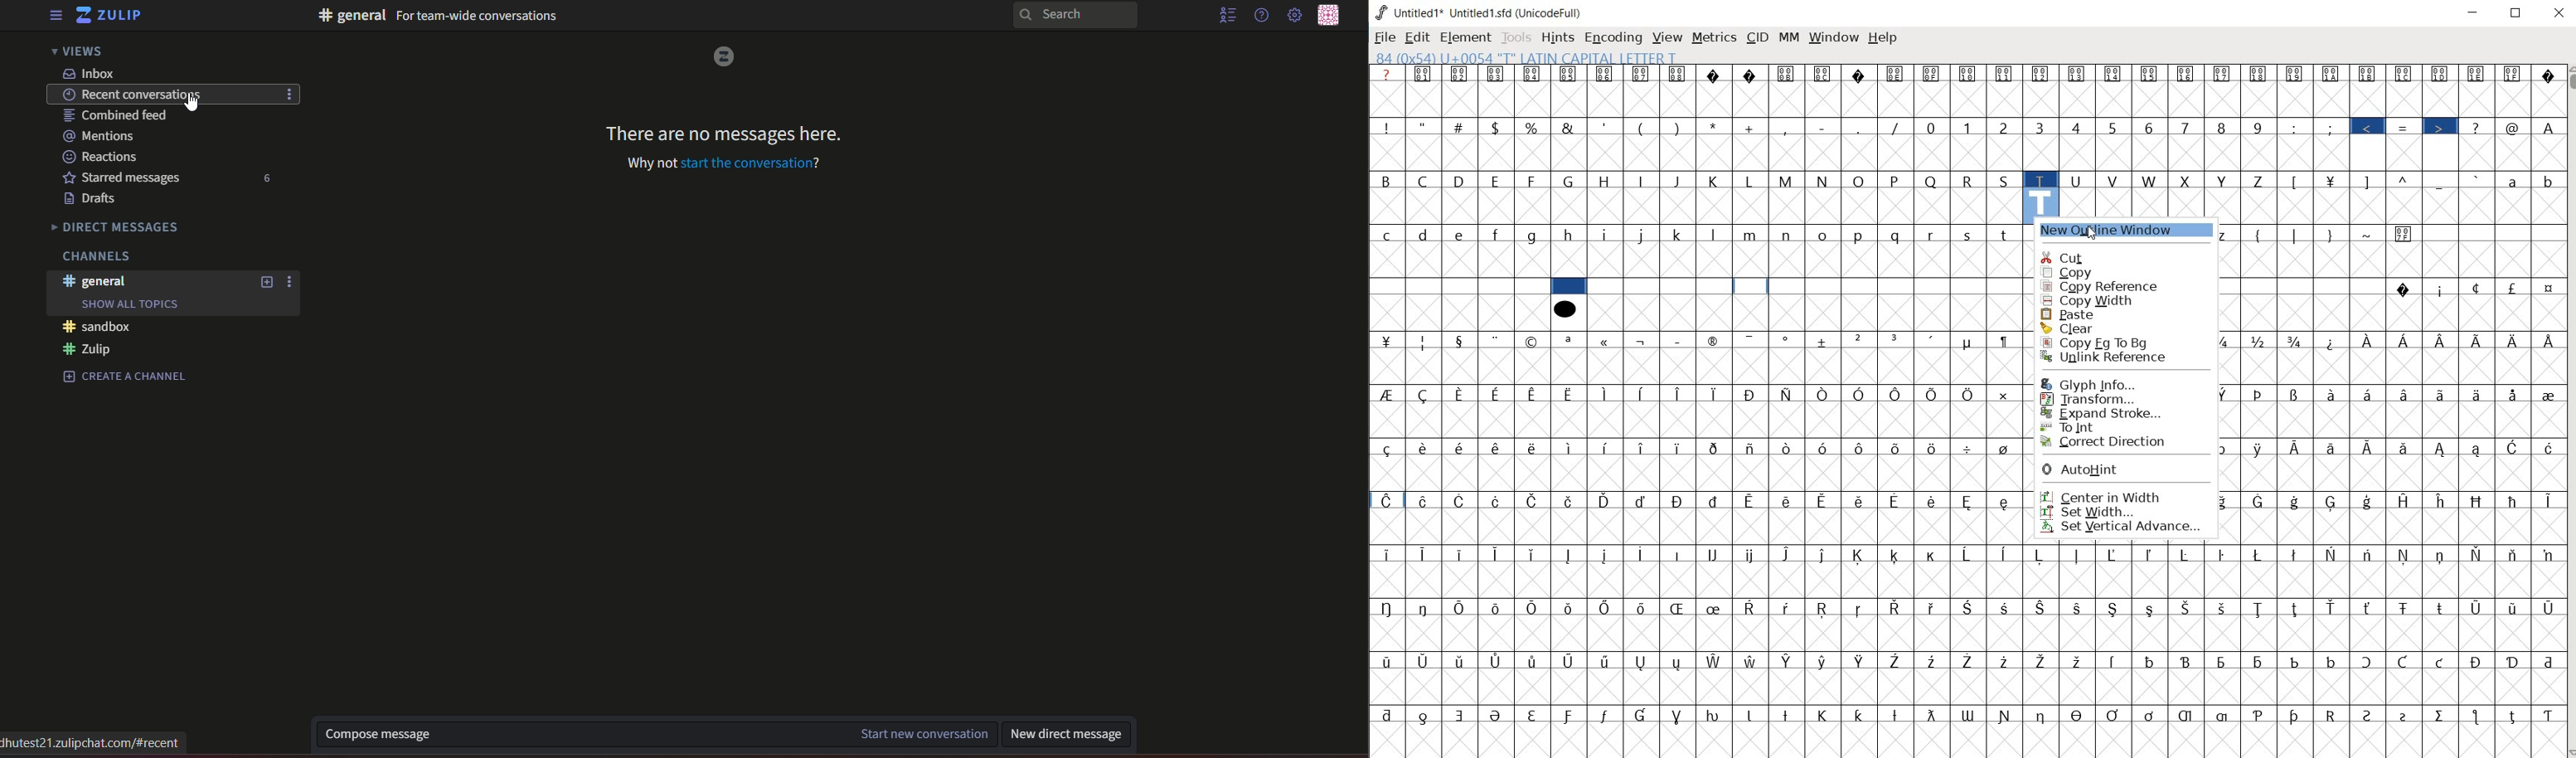 The image size is (2576, 784). What do you see at coordinates (1567, 126) in the screenshot?
I see `&` at bounding box center [1567, 126].